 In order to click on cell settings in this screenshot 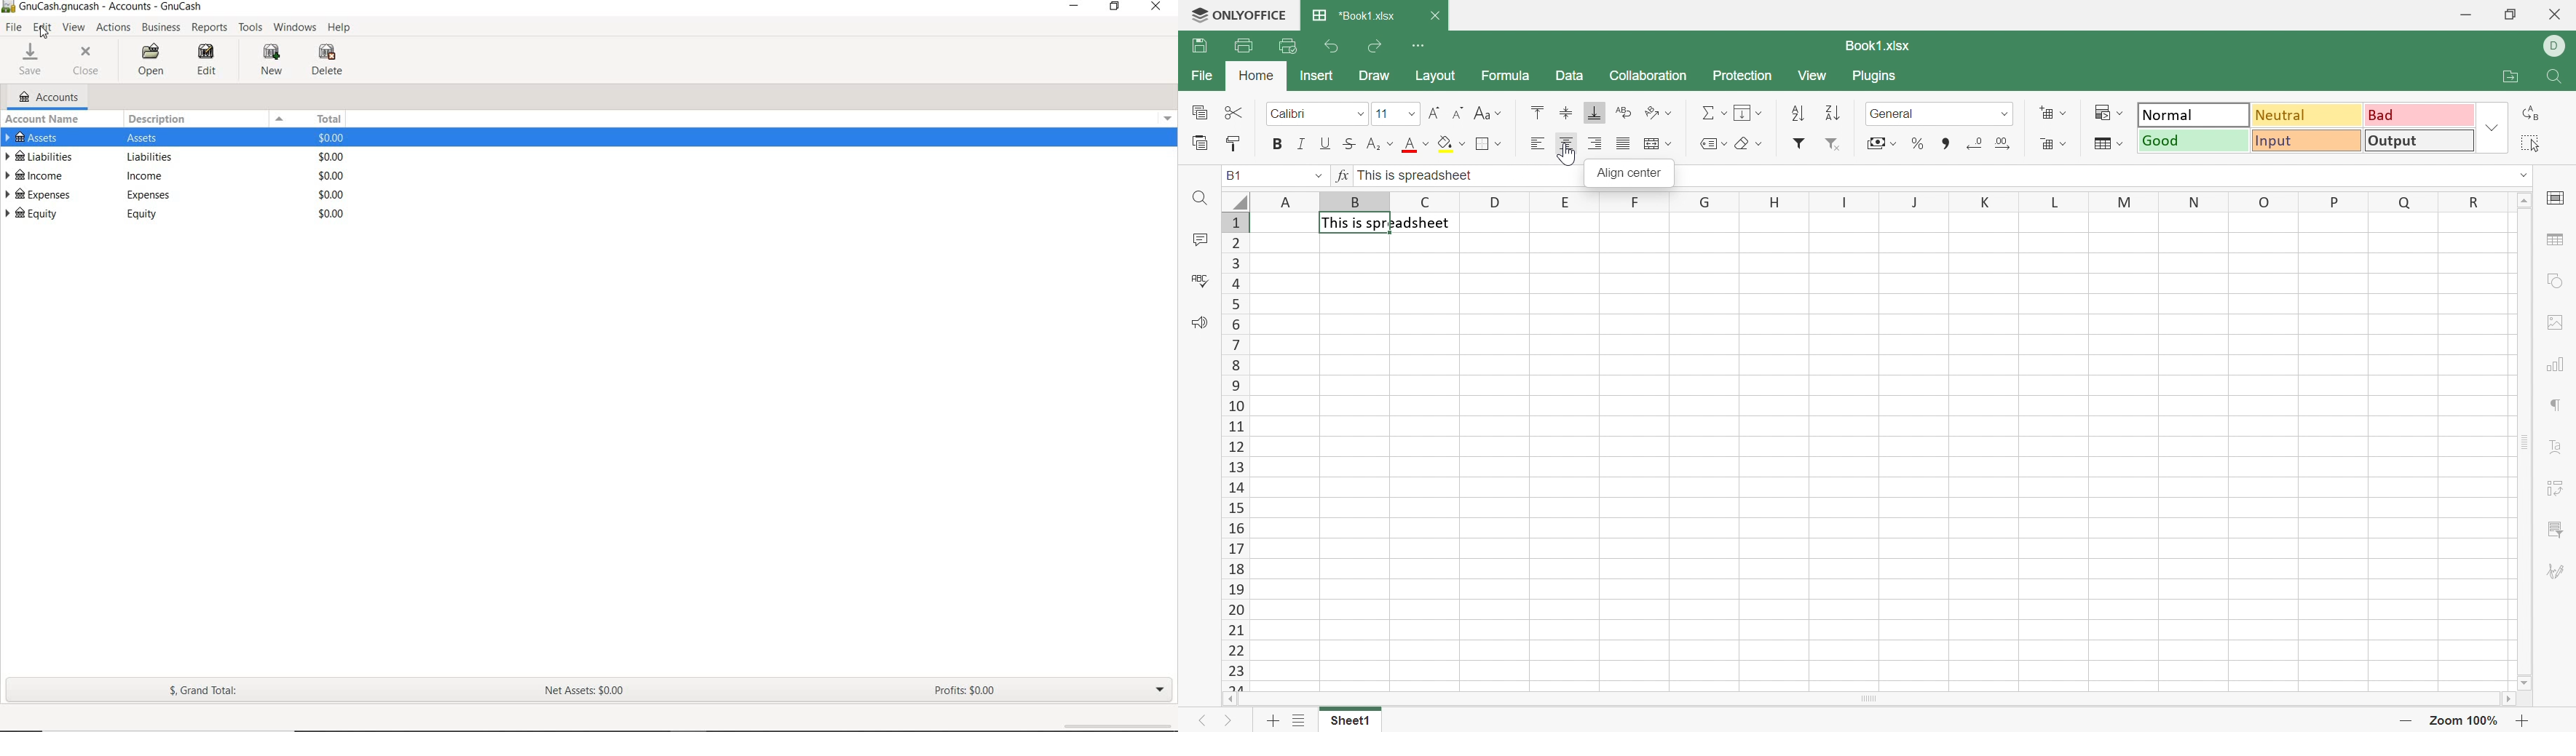, I will do `click(2557, 198)`.